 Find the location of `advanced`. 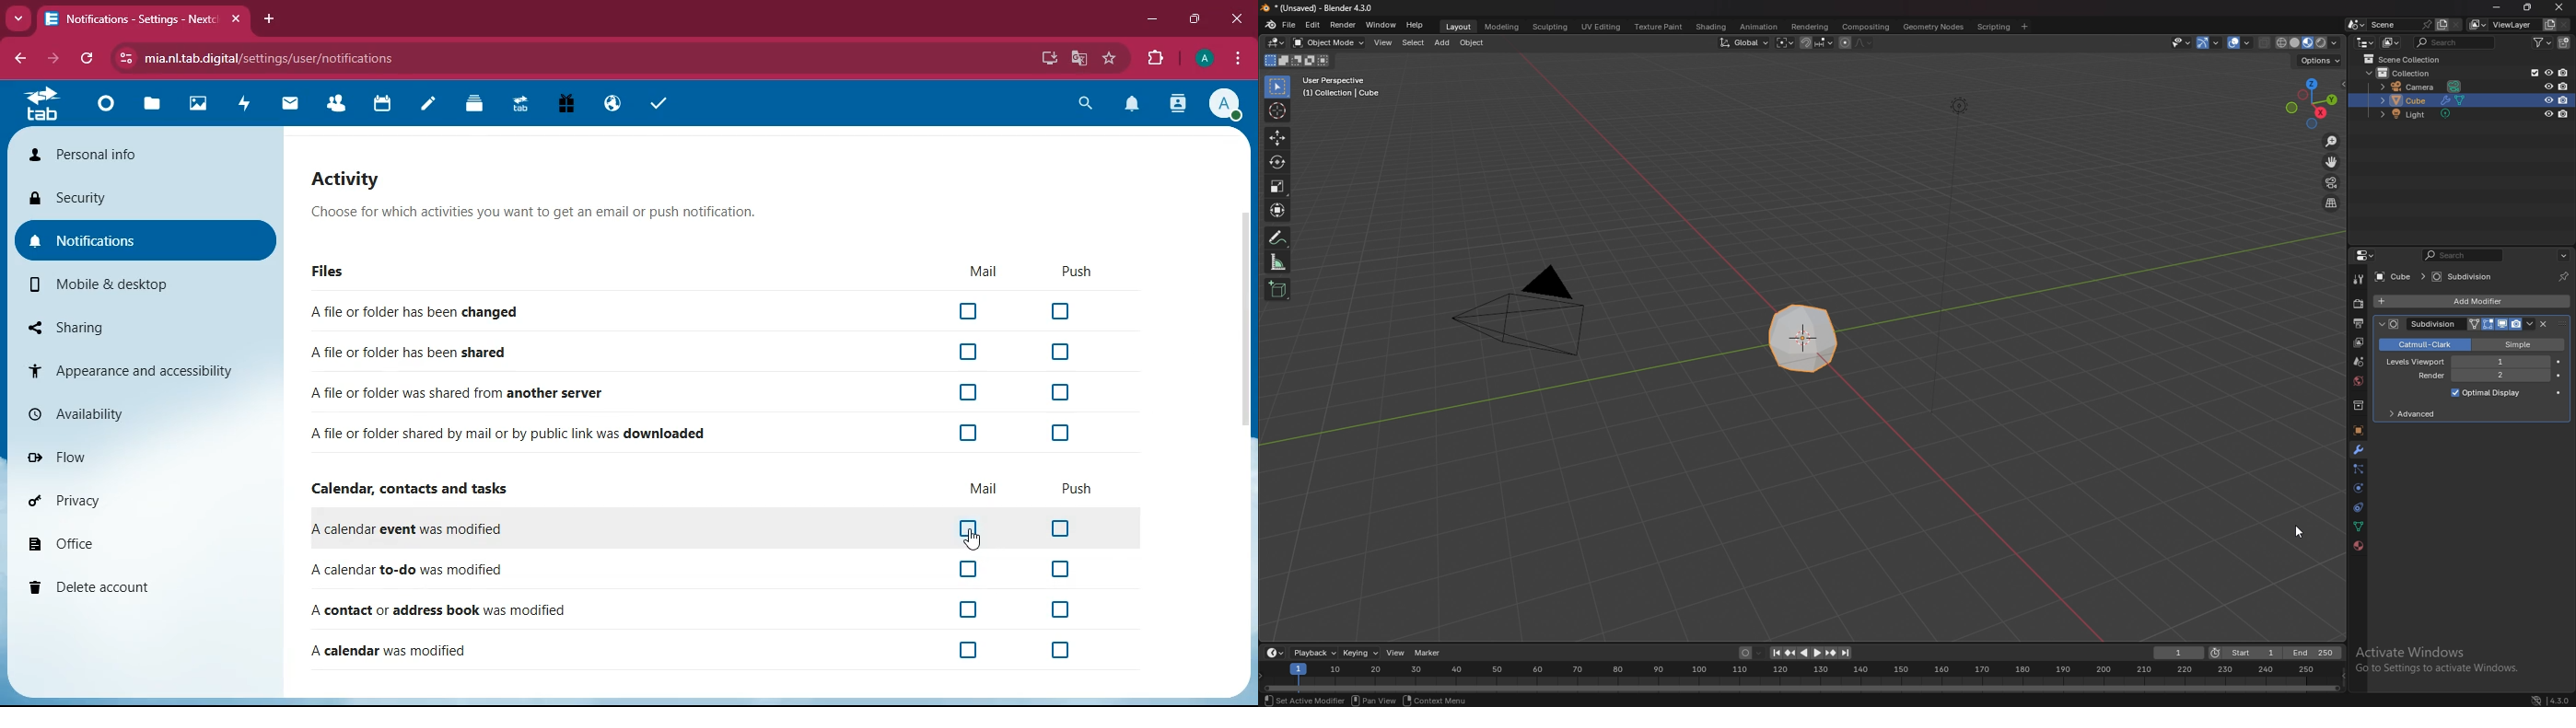

advanced is located at coordinates (2421, 415).